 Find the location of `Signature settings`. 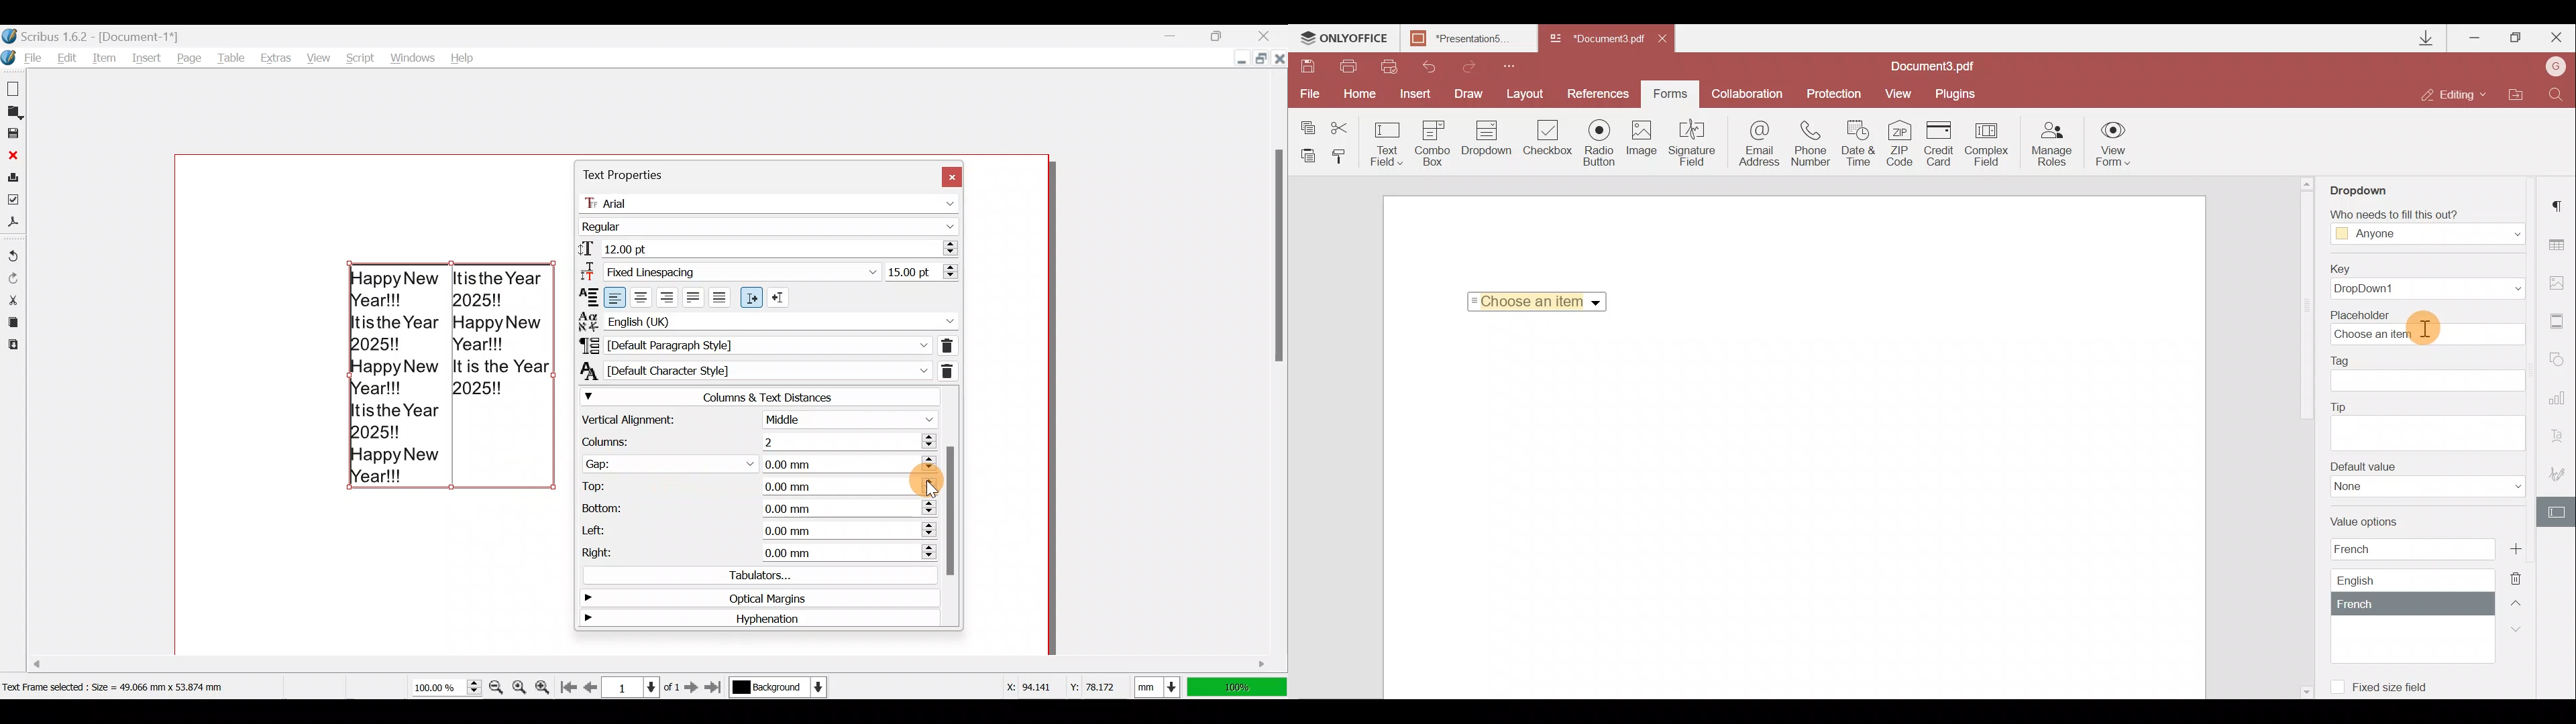

Signature settings is located at coordinates (2560, 477).